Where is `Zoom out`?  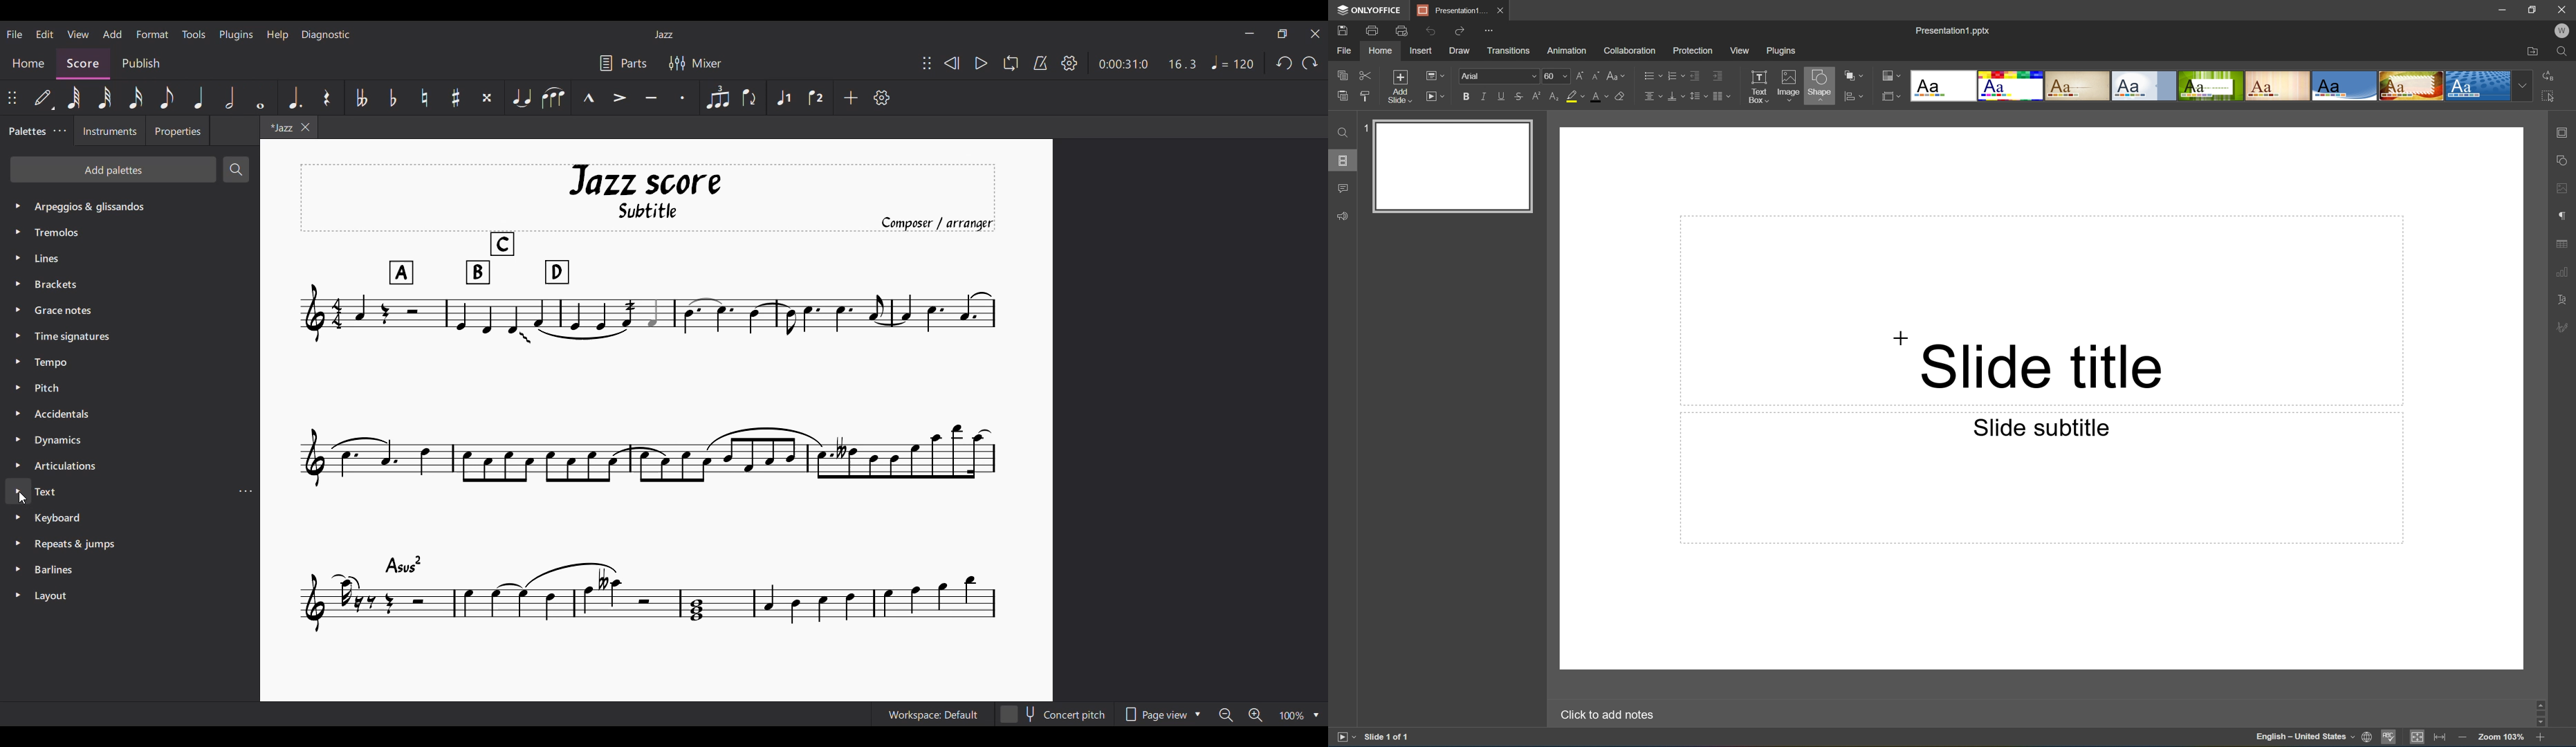 Zoom out is located at coordinates (2462, 737).